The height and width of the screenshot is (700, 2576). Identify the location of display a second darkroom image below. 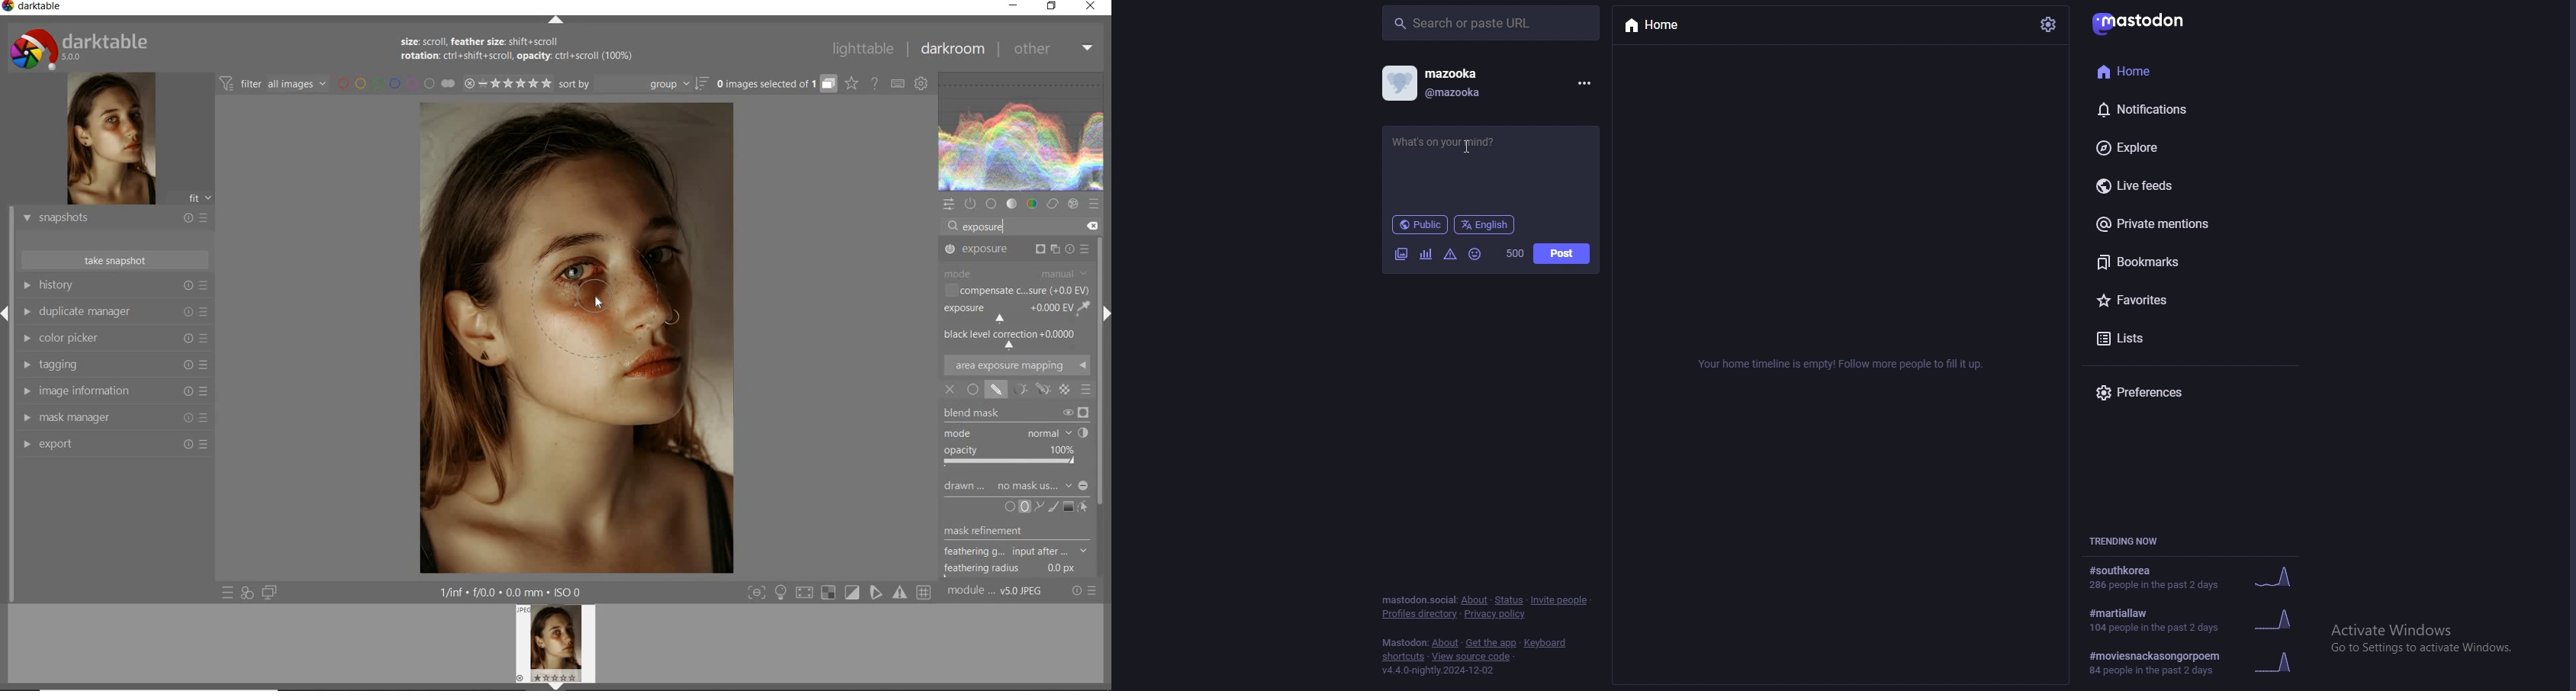
(267, 591).